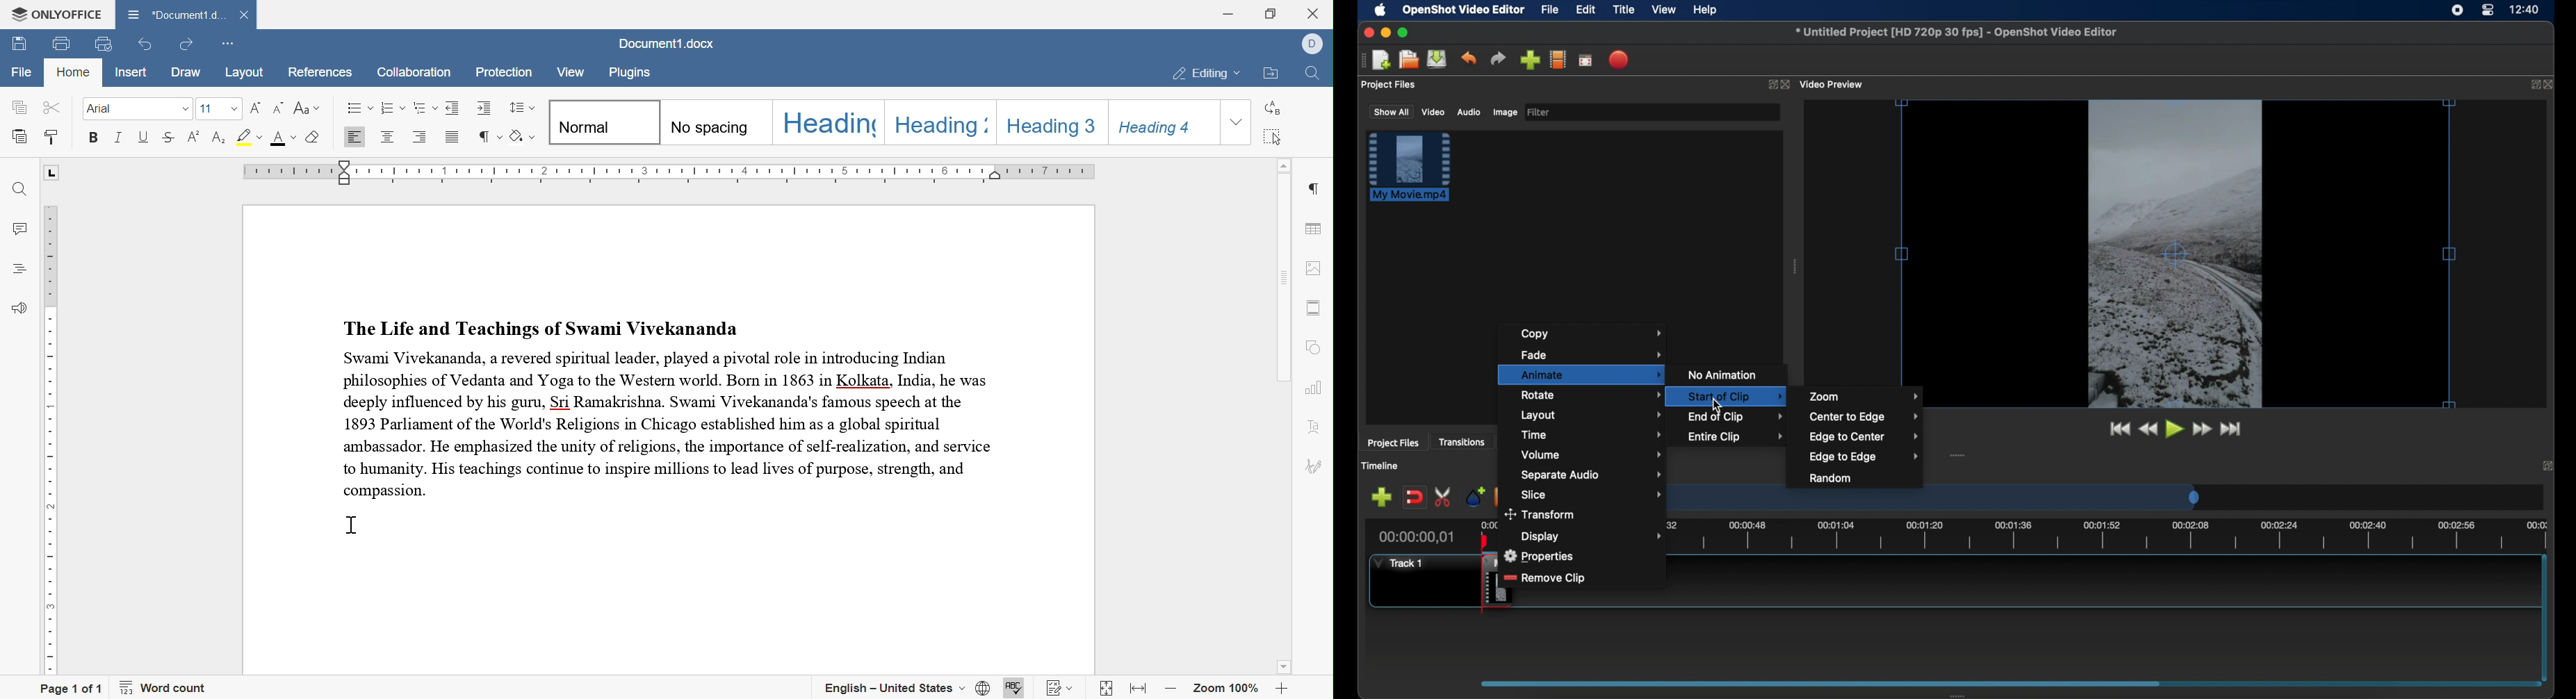 Image resolution: width=2576 pixels, height=700 pixels. What do you see at coordinates (484, 107) in the screenshot?
I see `increase indent` at bounding box center [484, 107].